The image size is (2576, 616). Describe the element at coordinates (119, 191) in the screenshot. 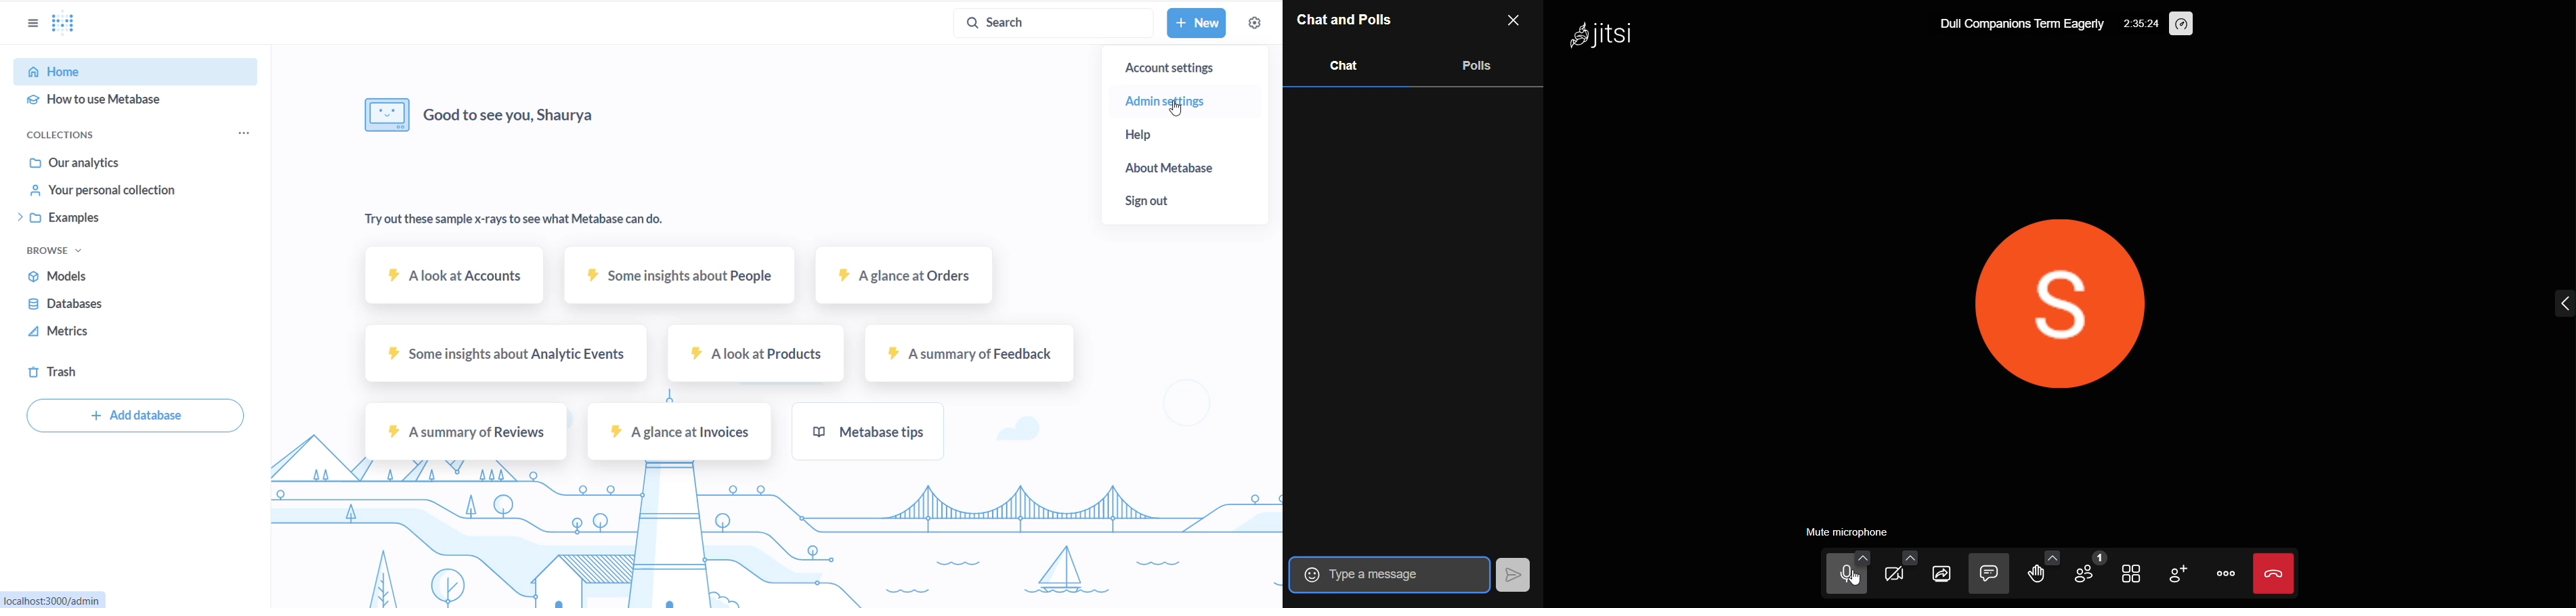

I see `YOUR PERSONAL COLLECTION` at that location.